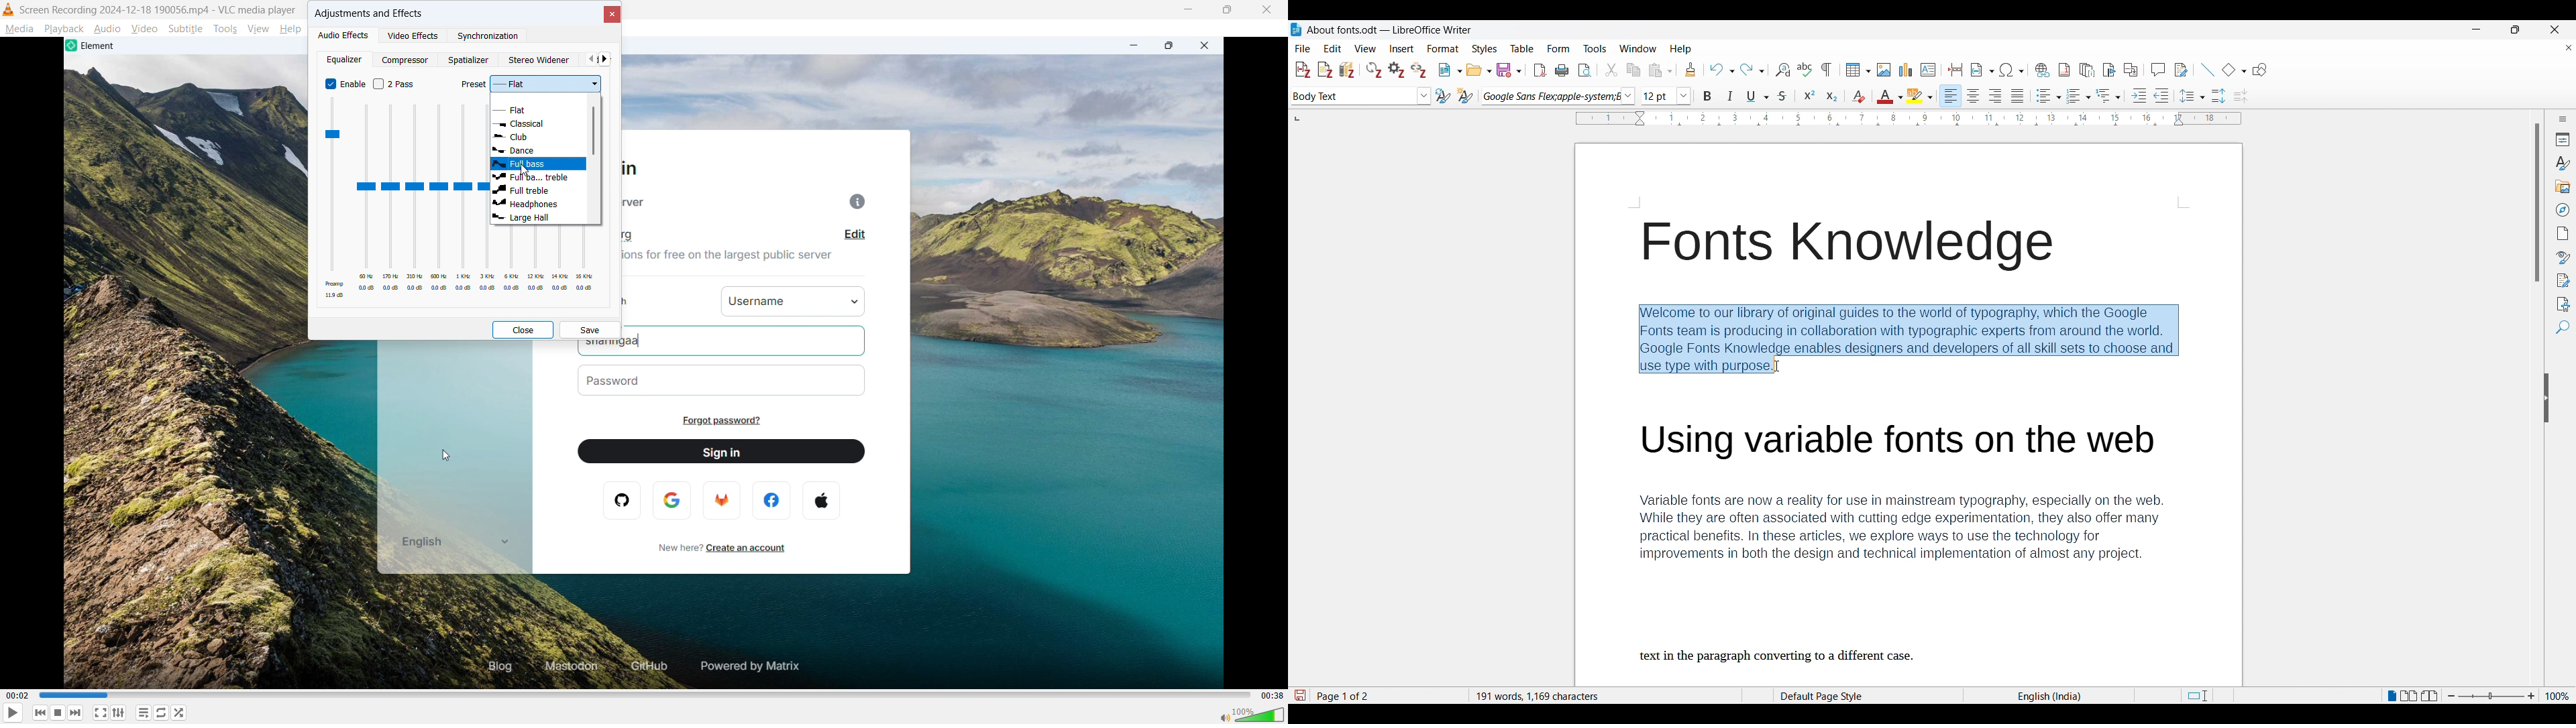 This screenshot has width=2576, height=728. What do you see at coordinates (1660, 70) in the screenshot?
I see `Paste` at bounding box center [1660, 70].